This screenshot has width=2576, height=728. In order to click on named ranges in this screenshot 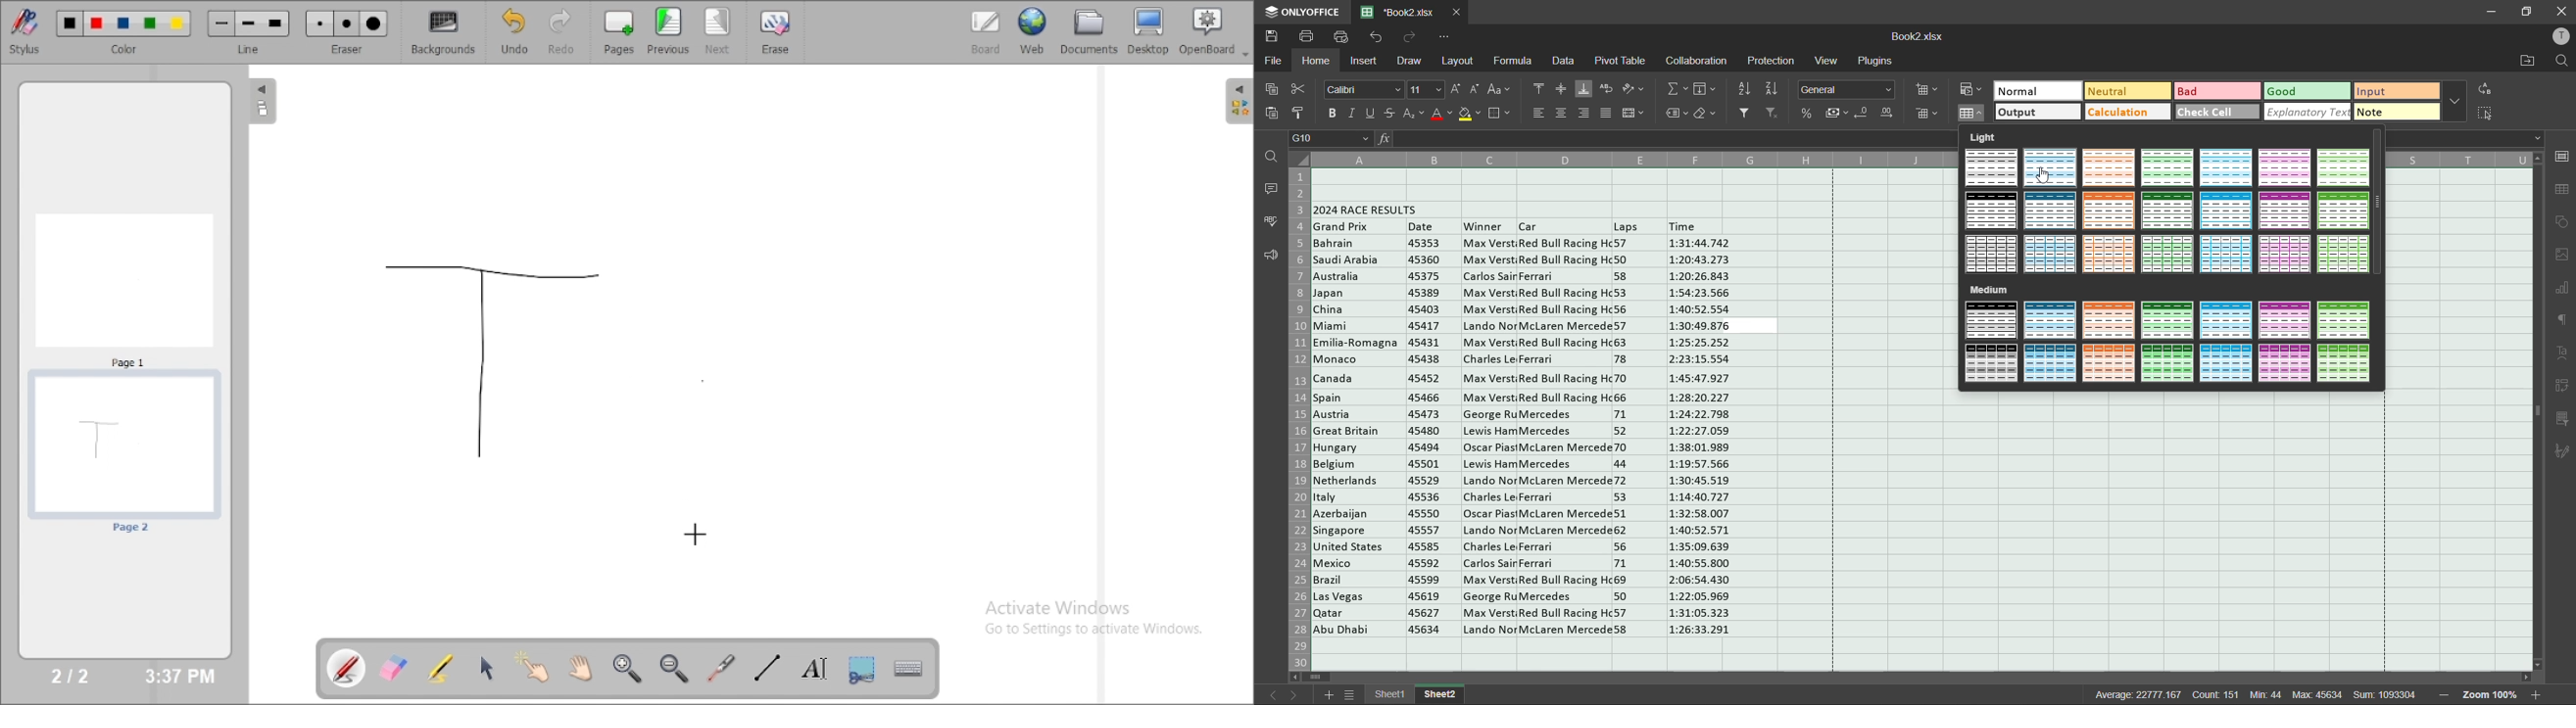, I will do `click(1679, 113)`.